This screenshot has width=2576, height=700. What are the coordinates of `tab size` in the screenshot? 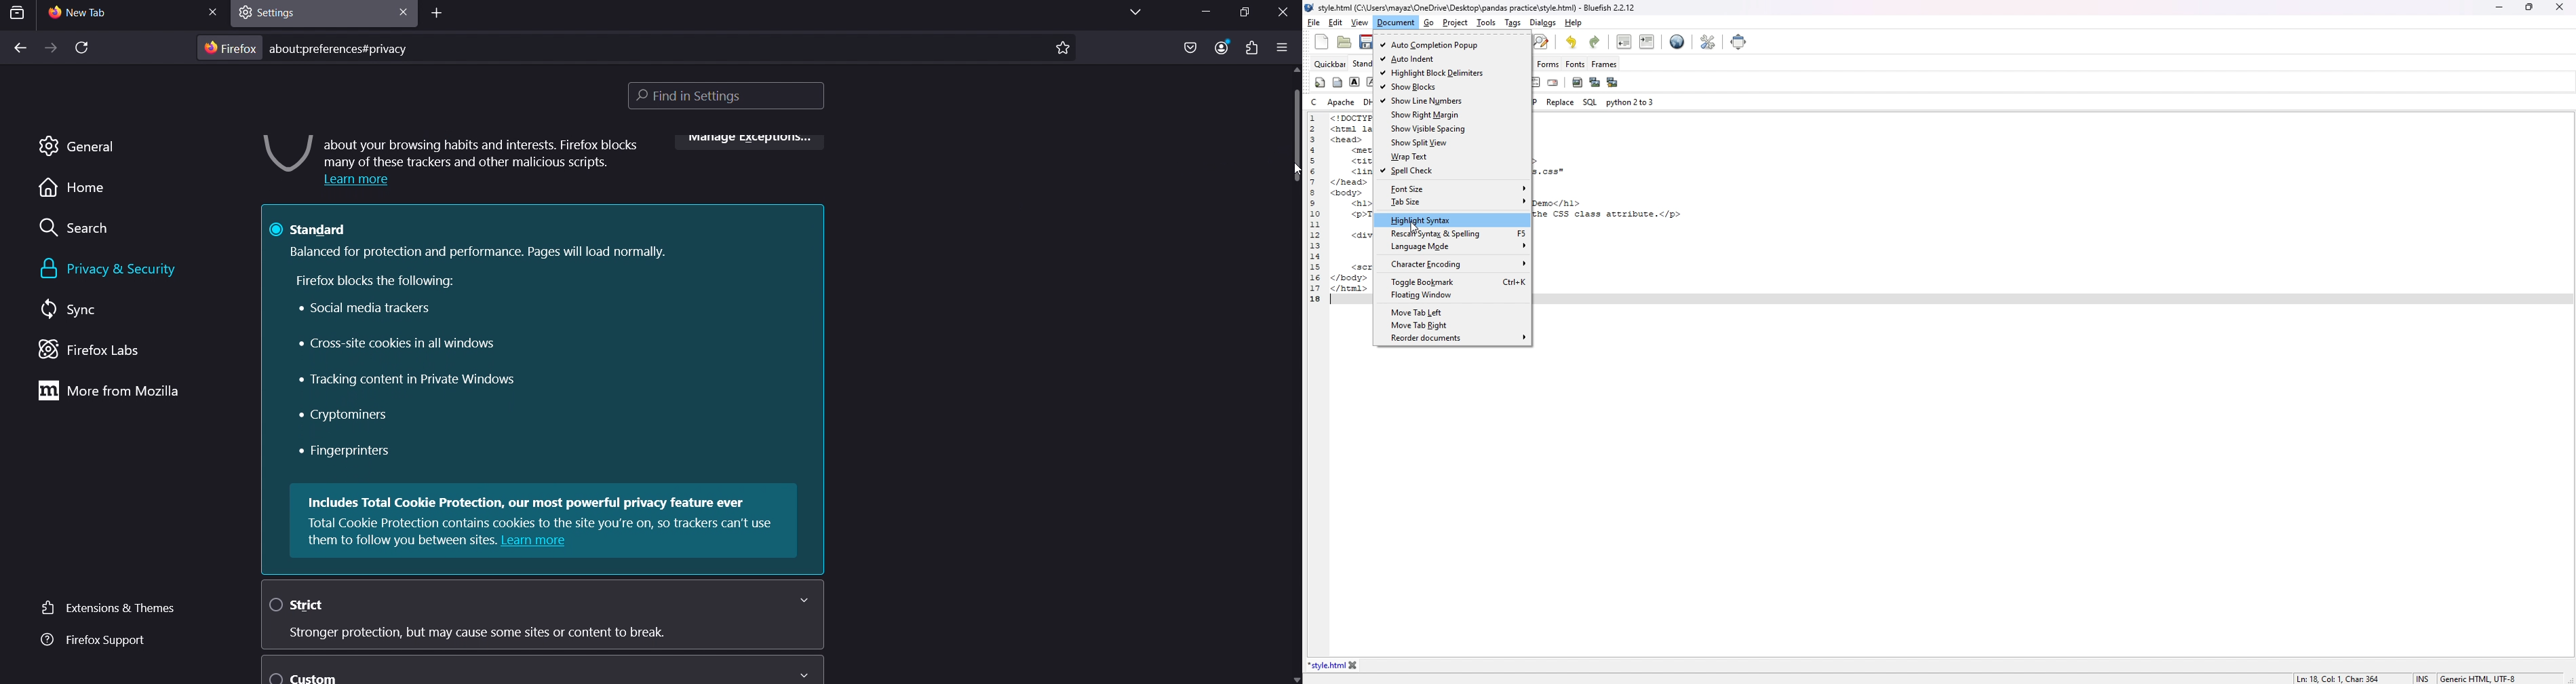 It's located at (1453, 202).